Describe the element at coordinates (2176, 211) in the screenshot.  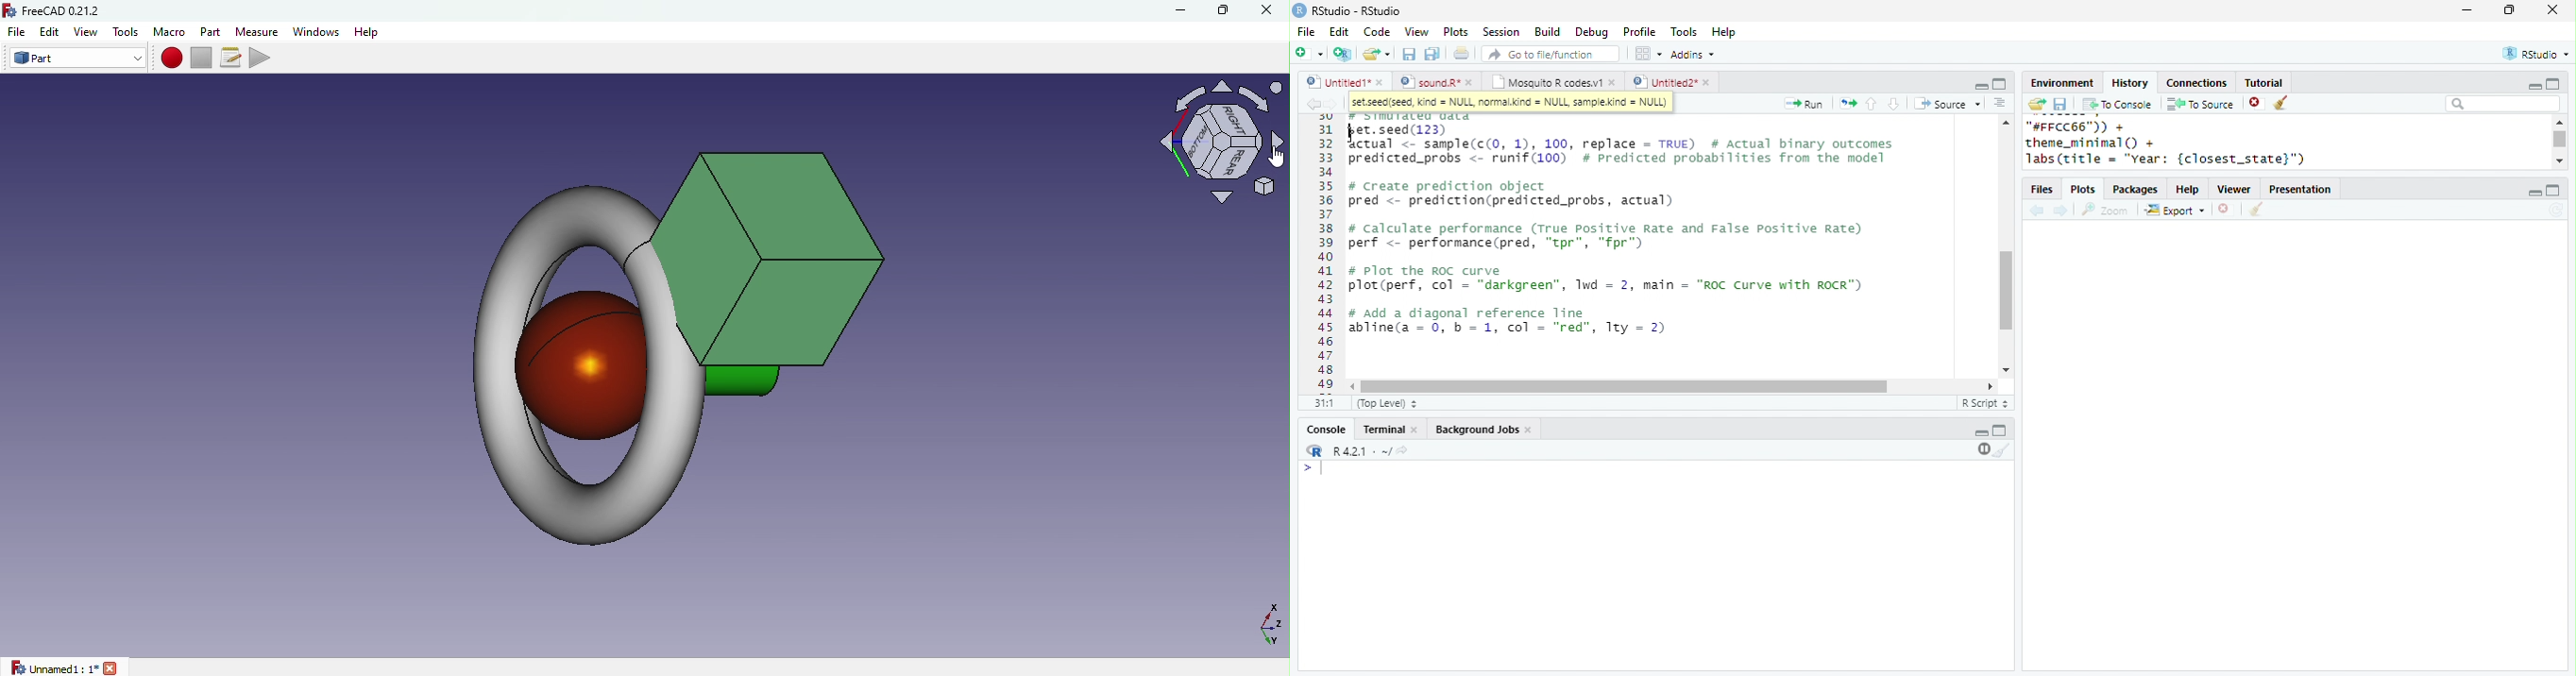
I see `Export` at that location.